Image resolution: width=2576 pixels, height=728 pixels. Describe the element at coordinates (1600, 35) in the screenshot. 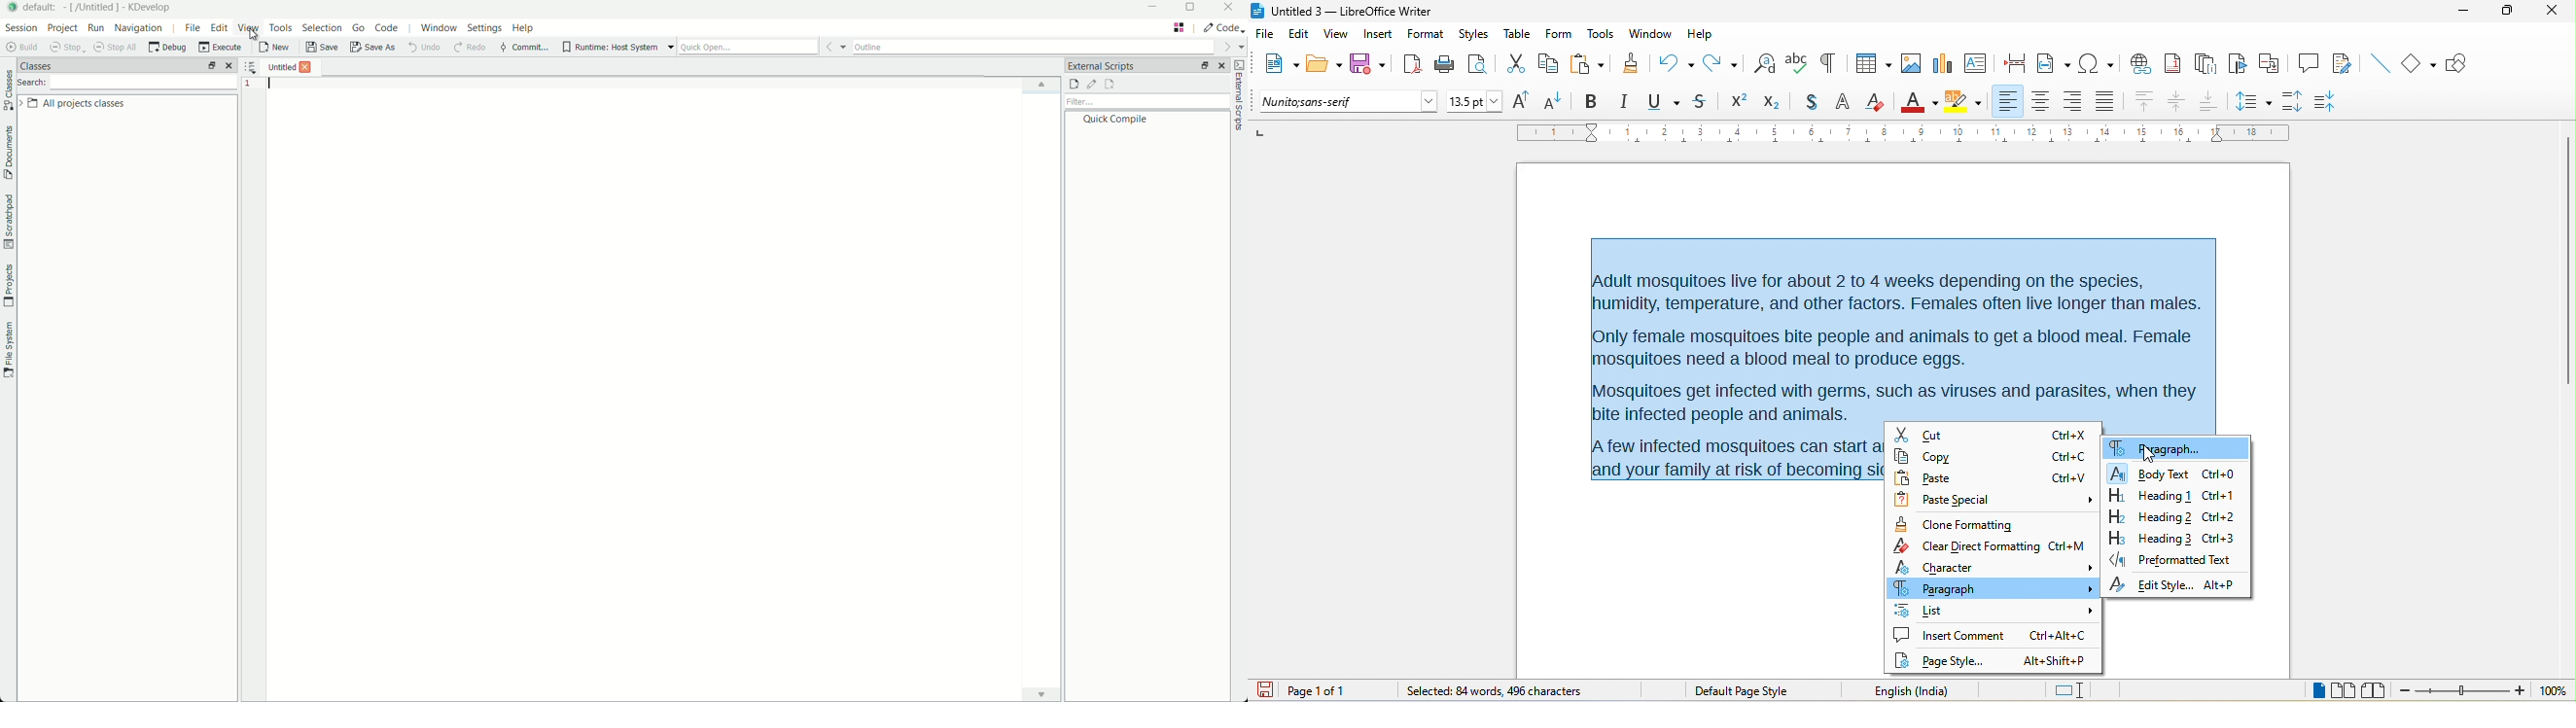

I see `tools` at that location.